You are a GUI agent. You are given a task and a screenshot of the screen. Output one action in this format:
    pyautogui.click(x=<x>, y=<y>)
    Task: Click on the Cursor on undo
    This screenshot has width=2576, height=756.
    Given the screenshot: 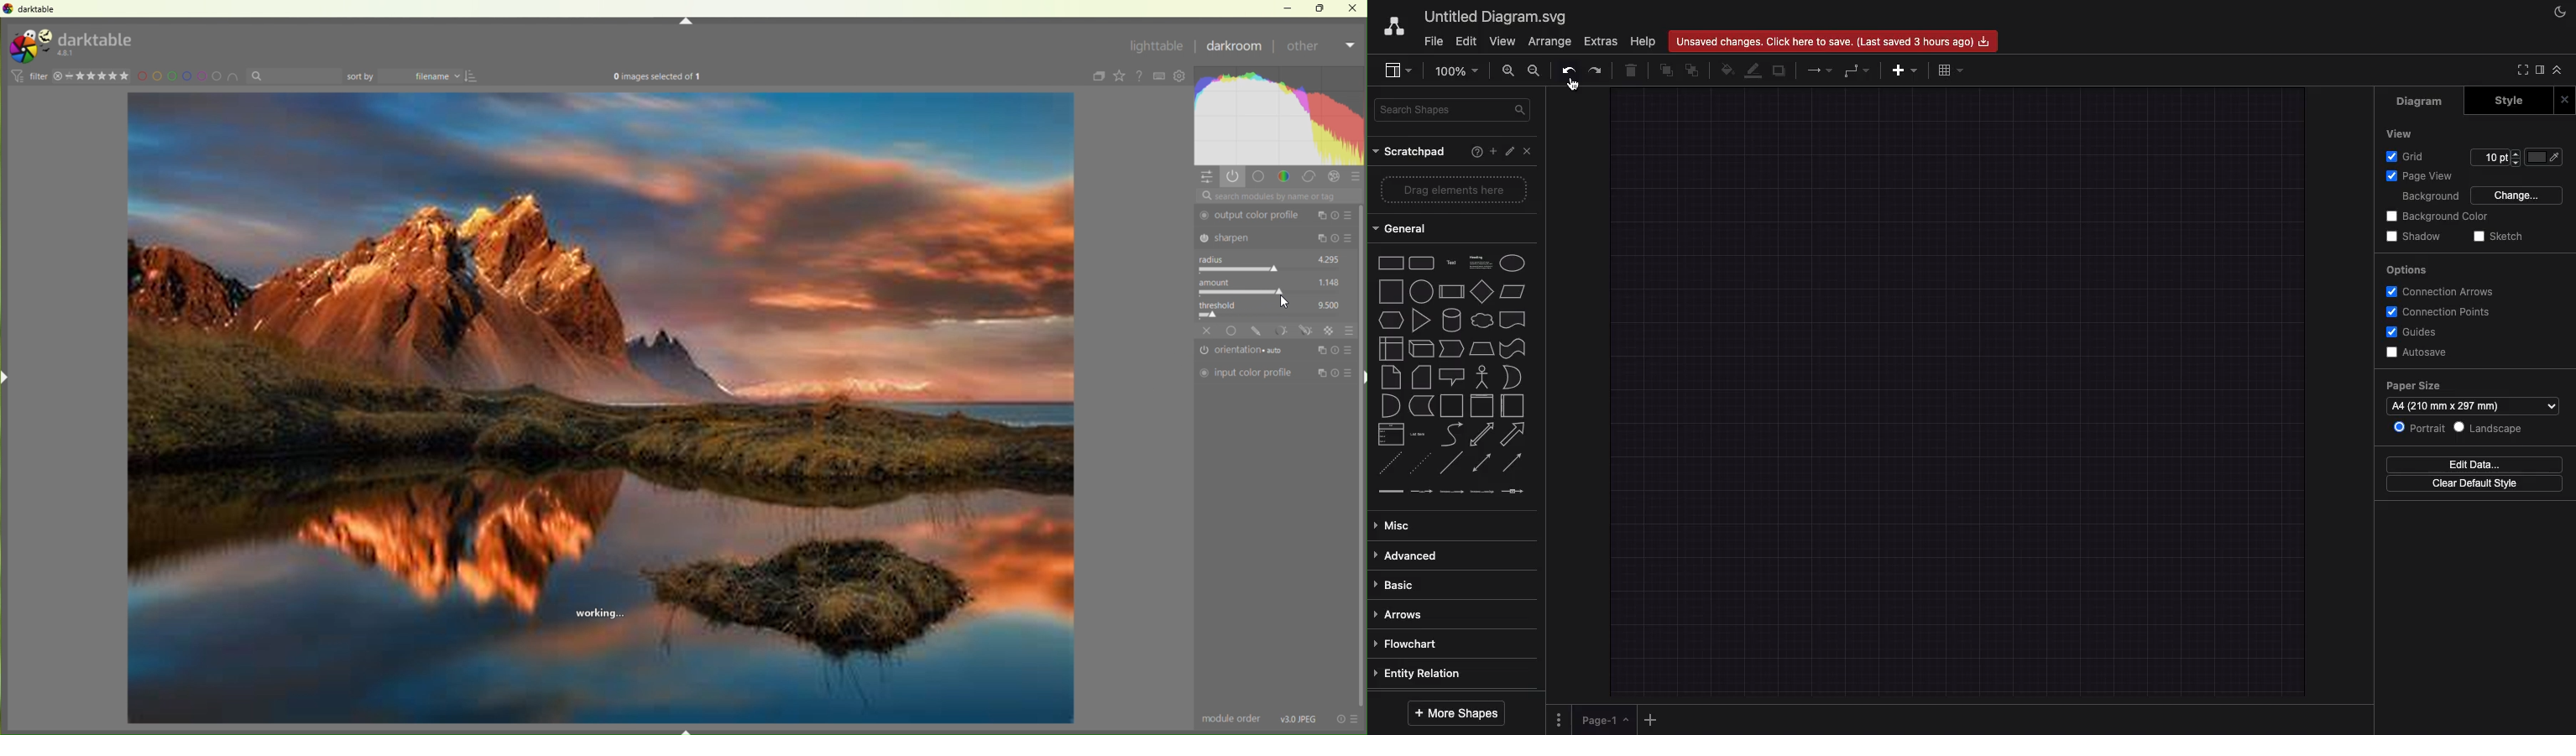 What is the action you would take?
    pyautogui.click(x=1574, y=86)
    